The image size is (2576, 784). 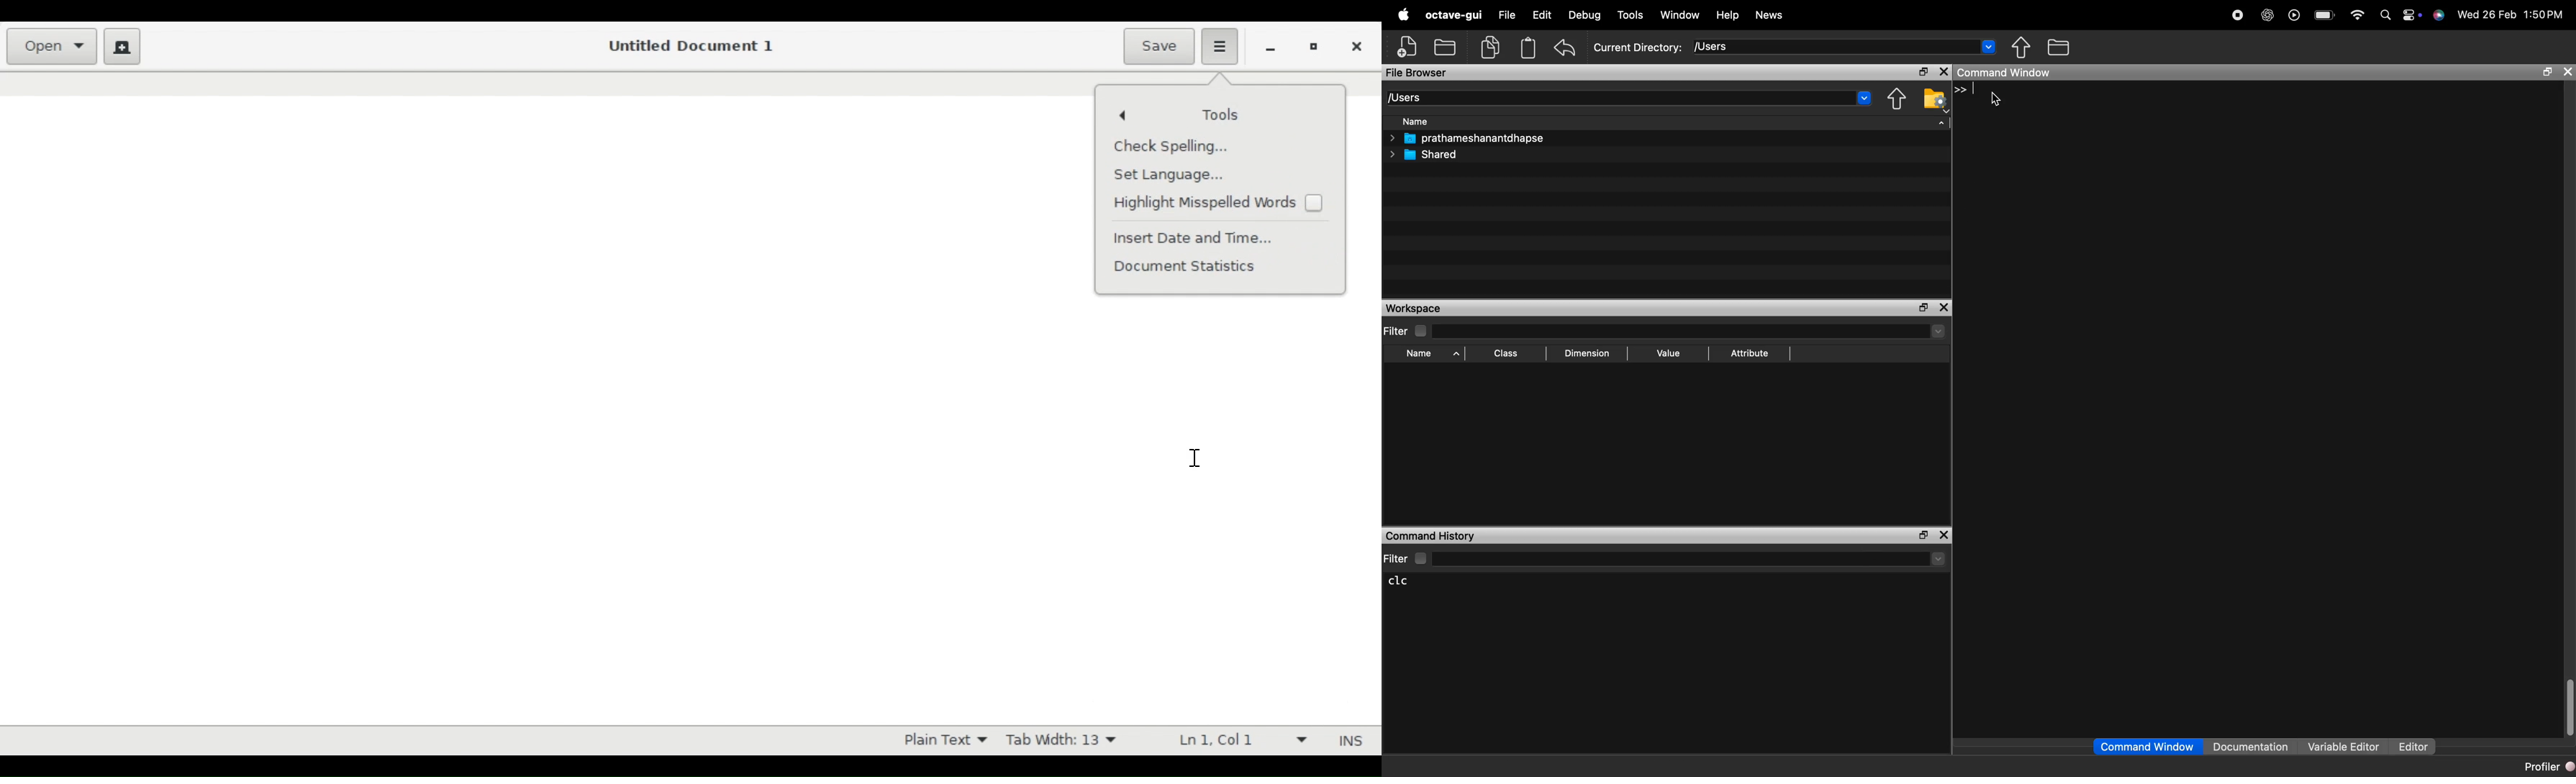 I want to click on Search, so click(x=2383, y=13).